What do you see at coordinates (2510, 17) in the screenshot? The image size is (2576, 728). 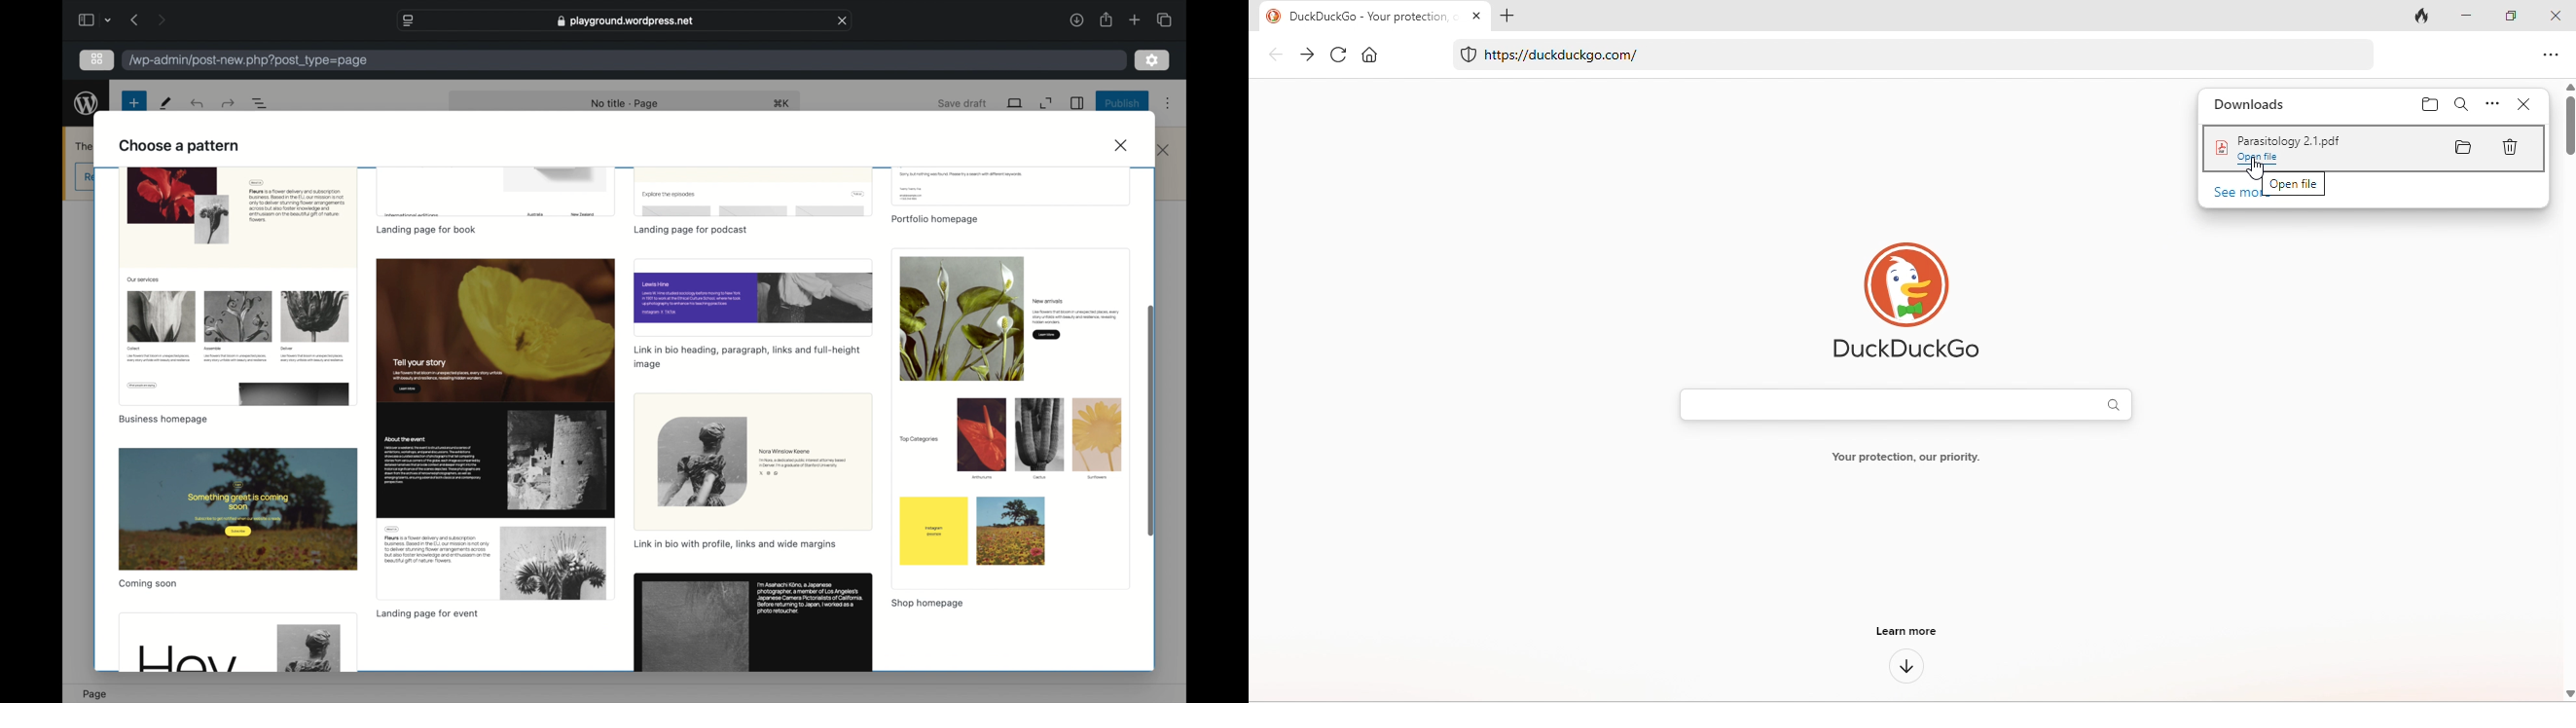 I see `maximize` at bounding box center [2510, 17].